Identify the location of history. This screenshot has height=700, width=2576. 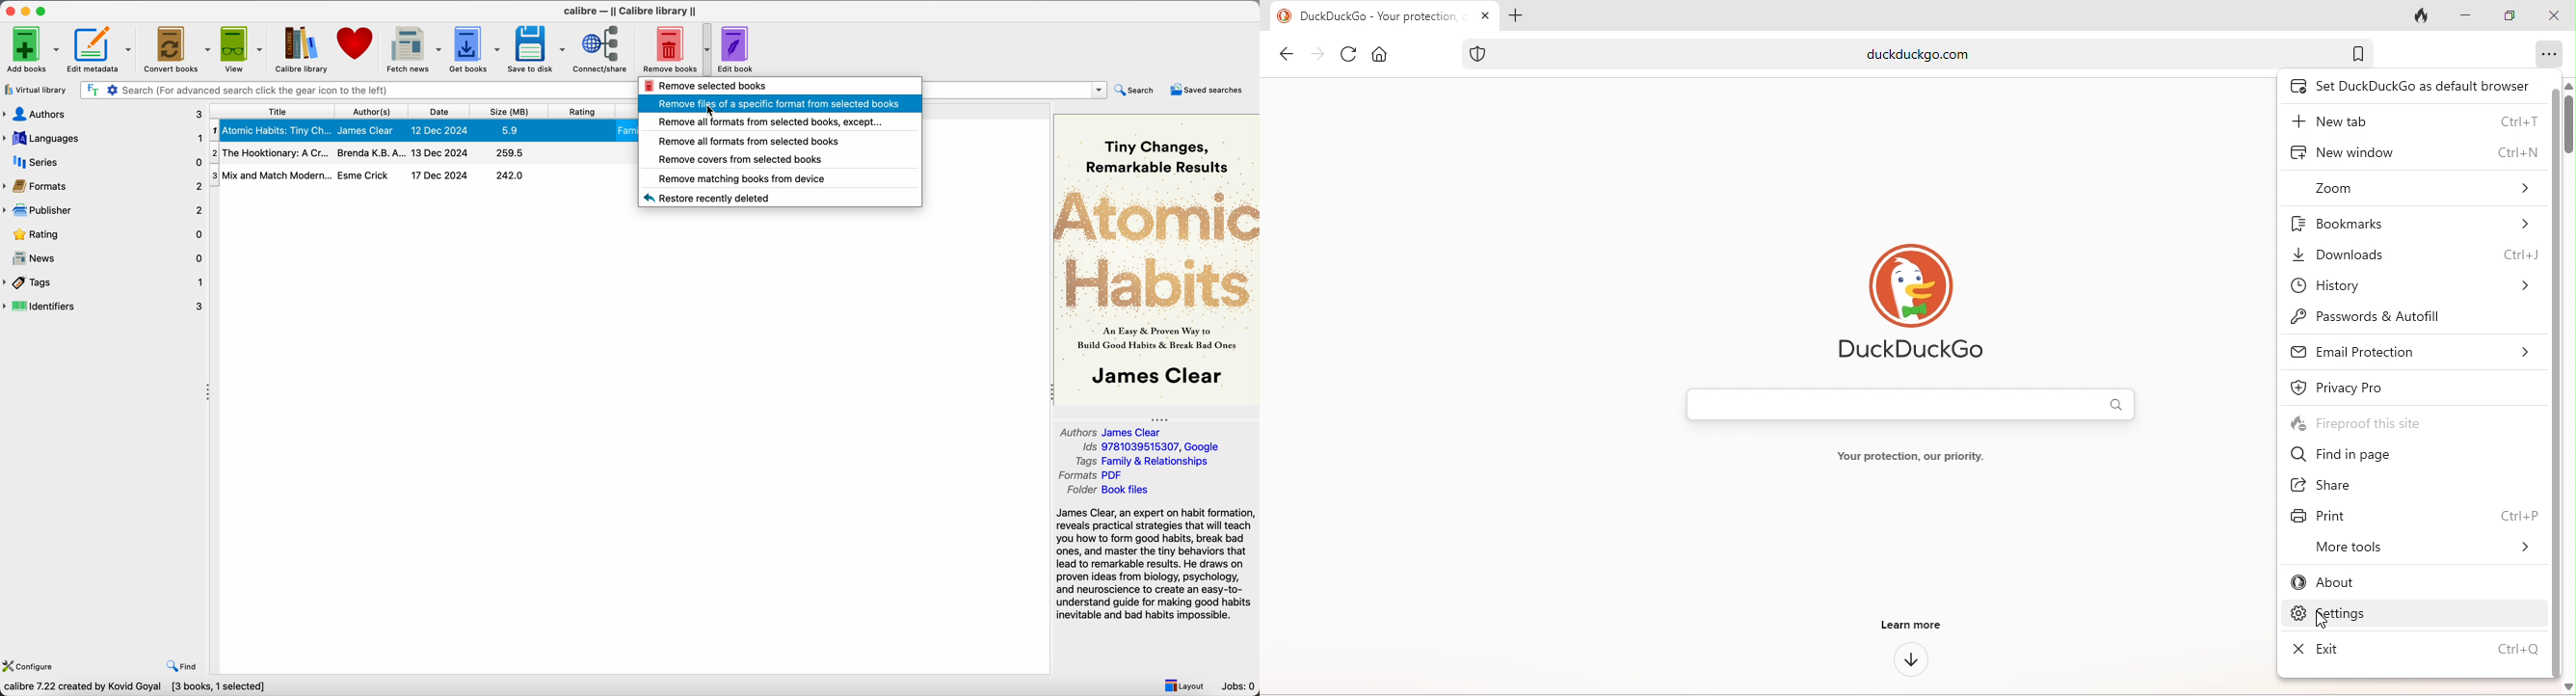
(2412, 286).